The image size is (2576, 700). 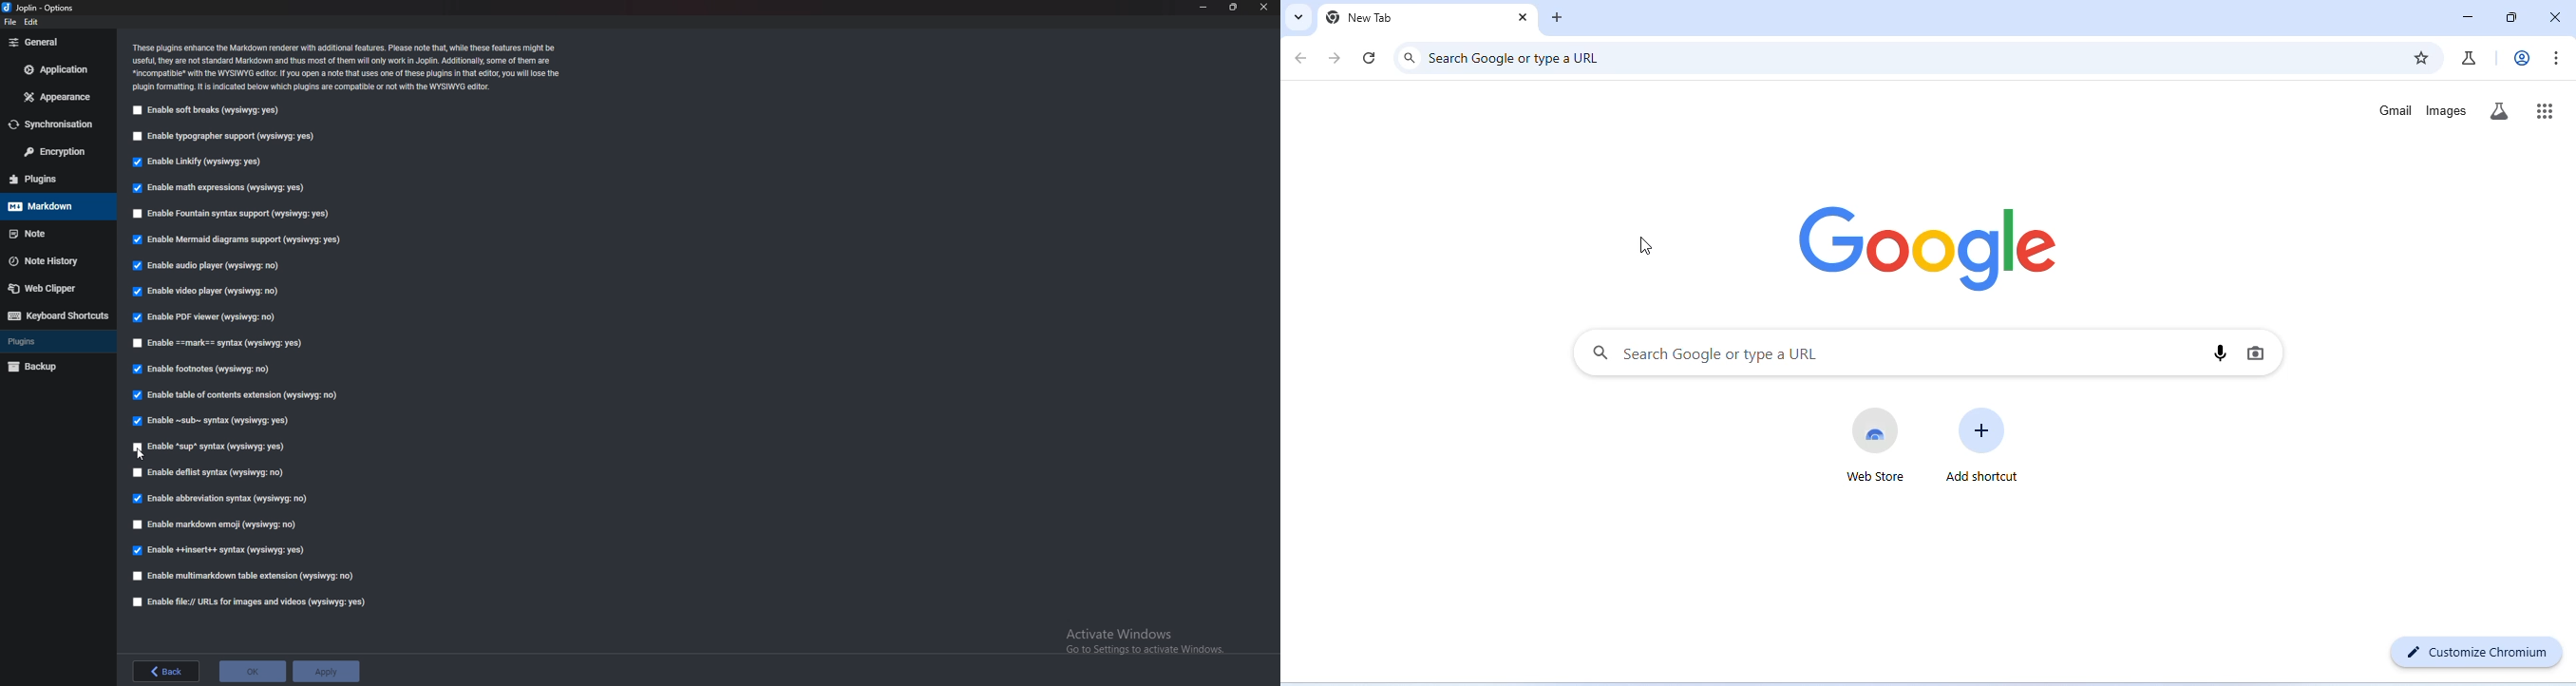 I want to click on Enable table of contents Extensions, so click(x=237, y=395).